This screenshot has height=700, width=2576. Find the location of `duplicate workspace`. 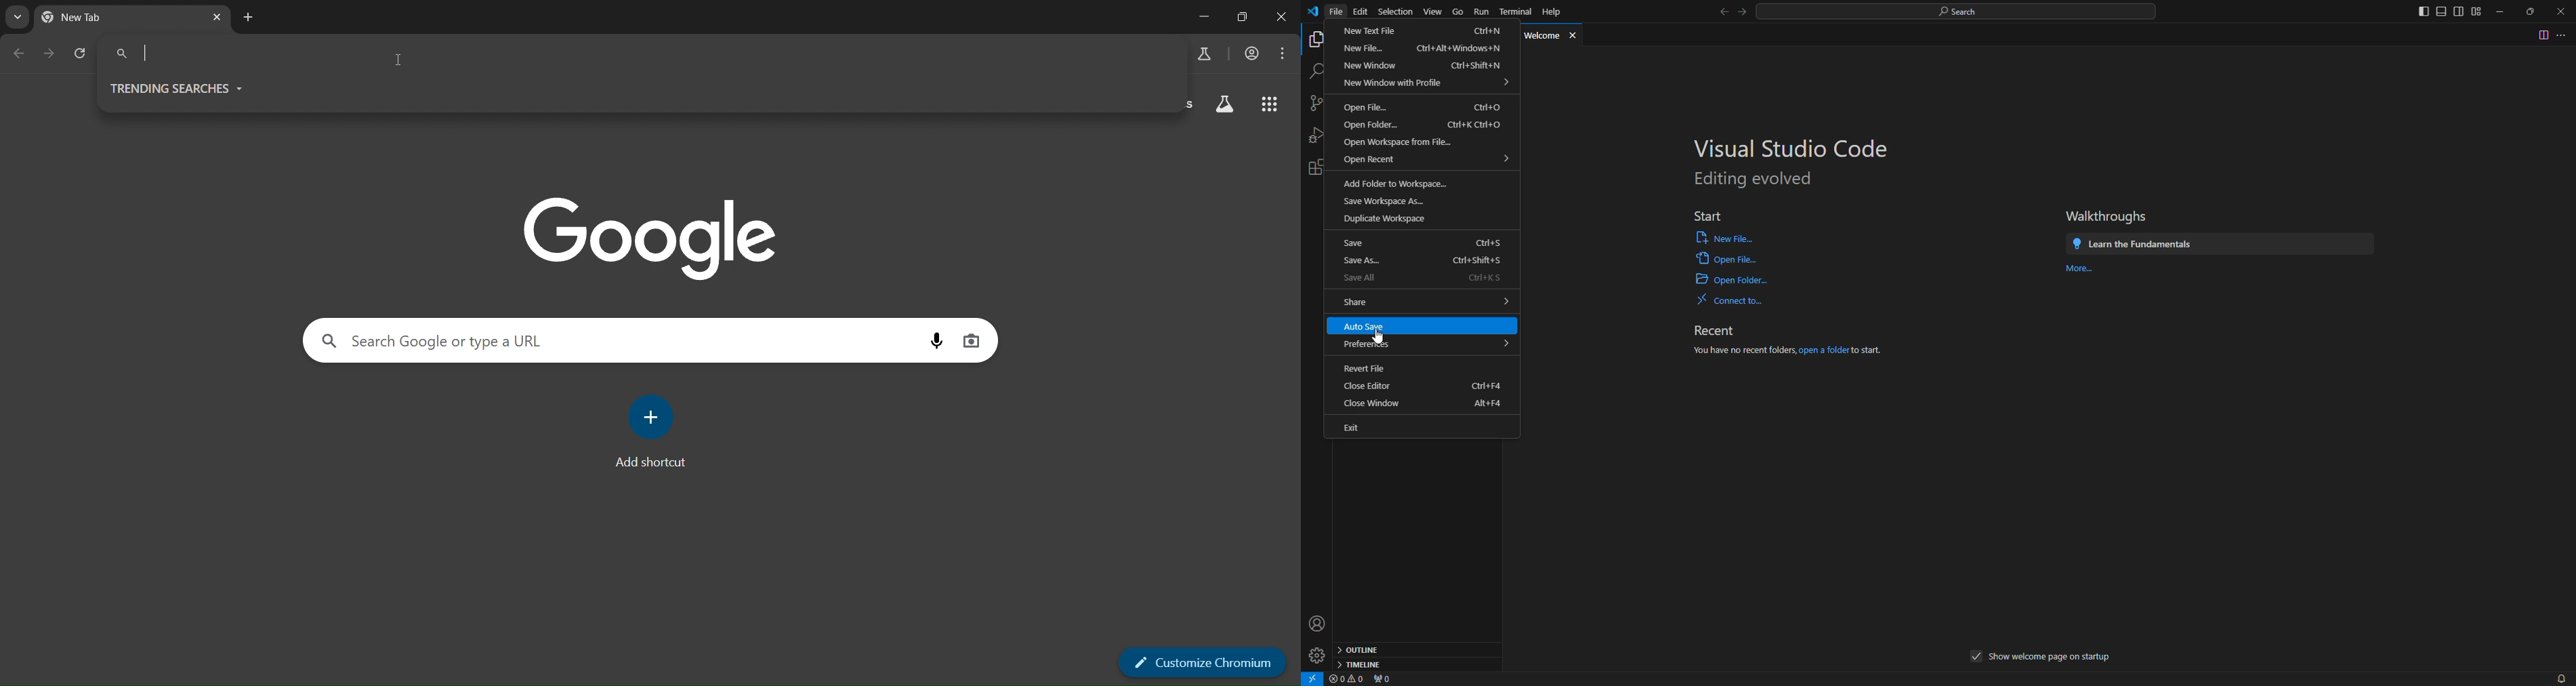

duplicate workspace is located at coordinates (1387, 220).